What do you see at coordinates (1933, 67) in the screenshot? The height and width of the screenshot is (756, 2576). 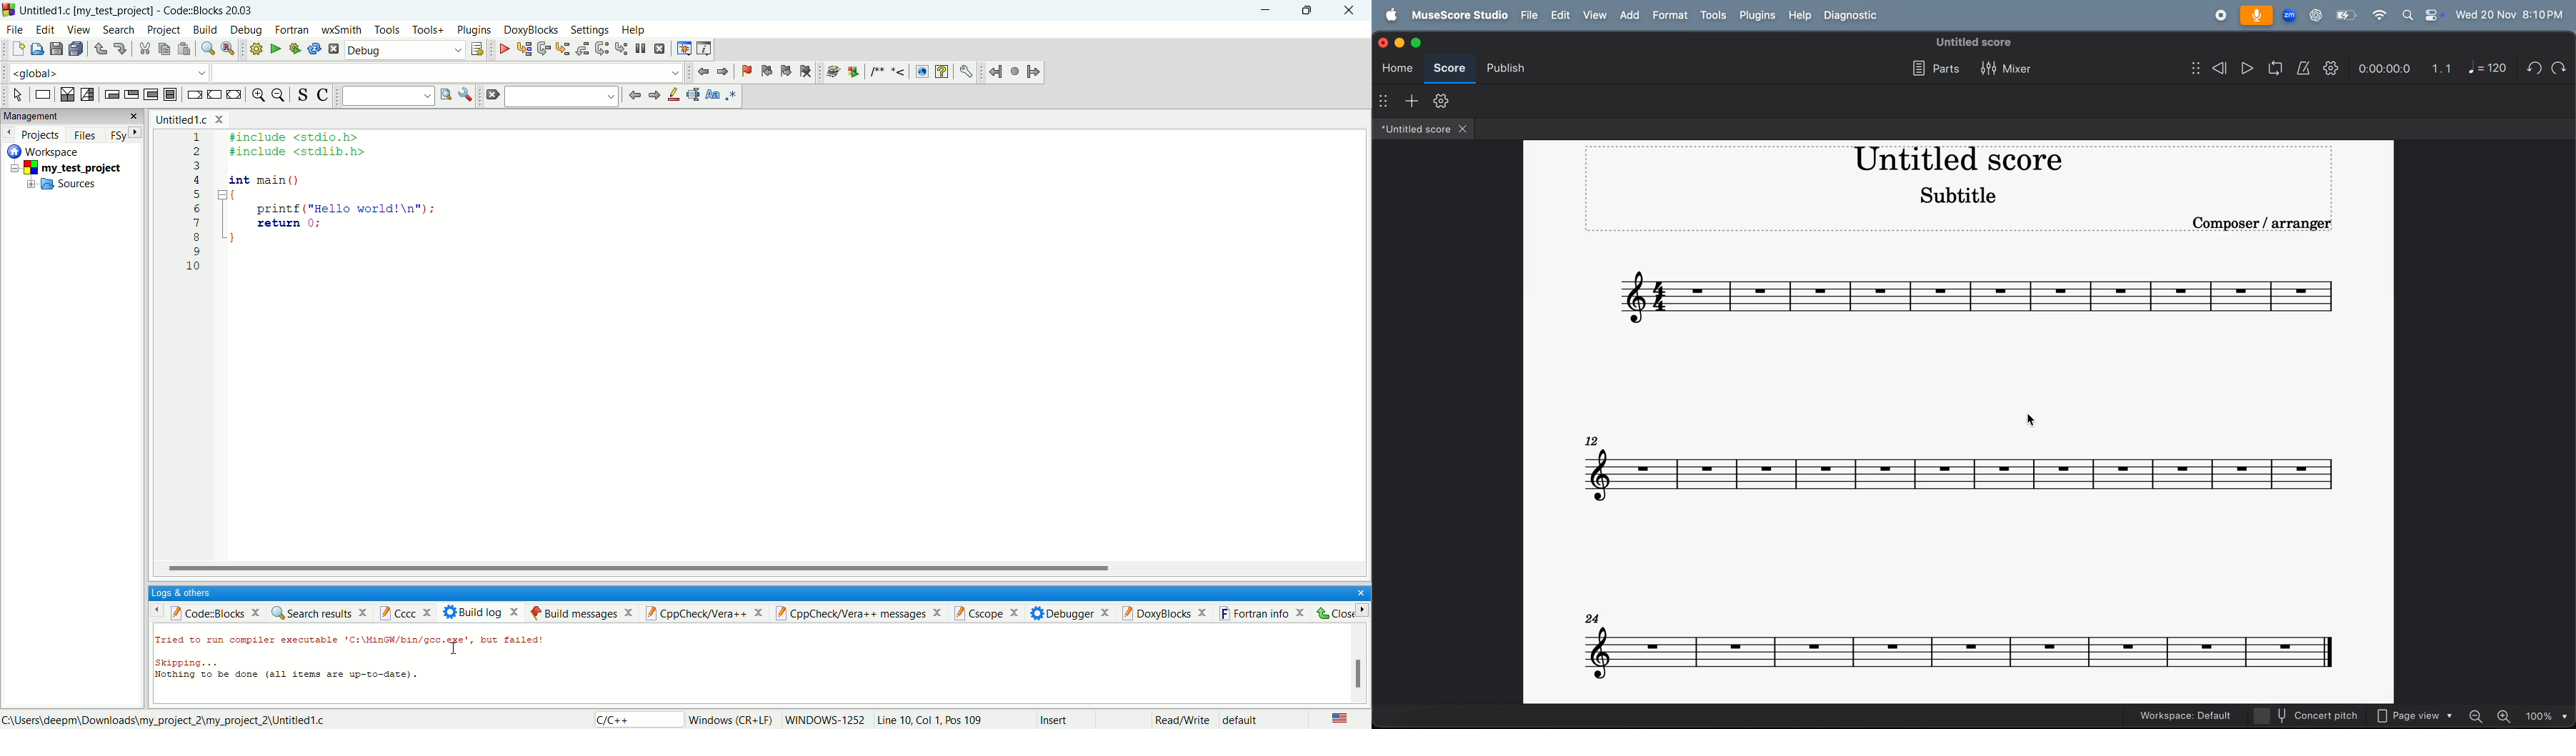 I see `parts` at bounding box center [1933, 67].